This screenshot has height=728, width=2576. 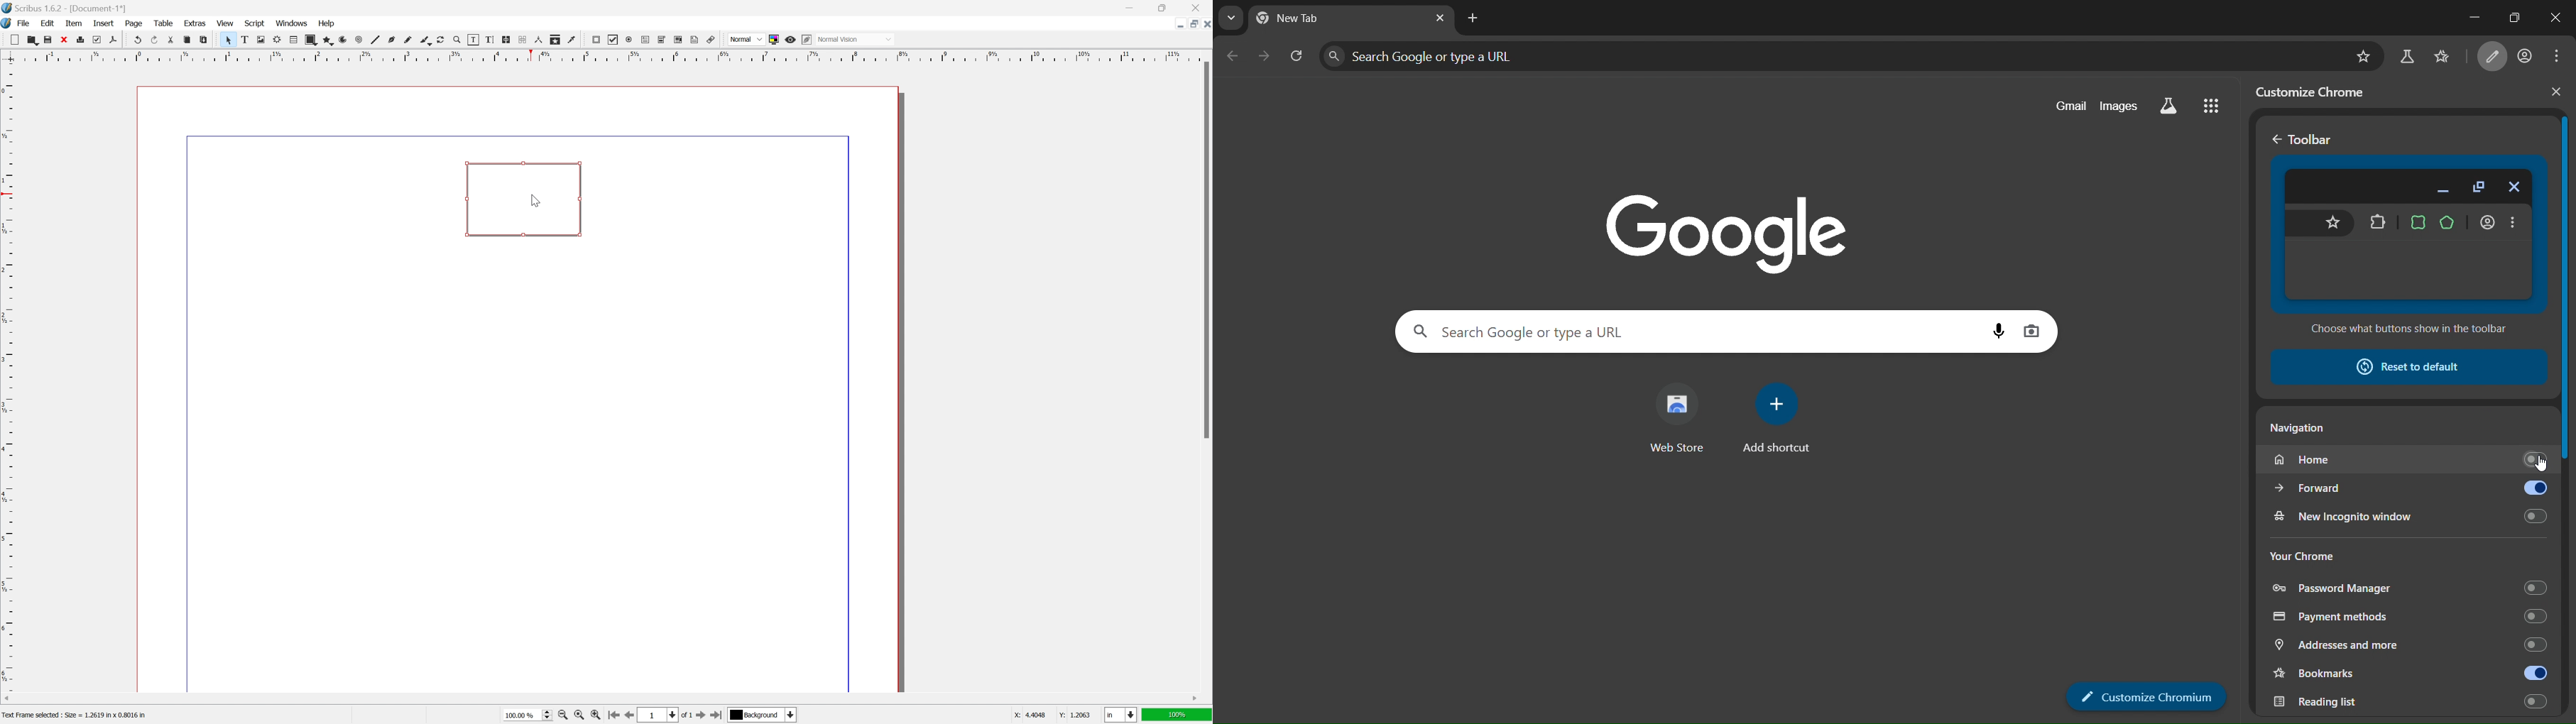 What do you see at coordinates (310, 40) in the screenshot?
I see `shape` at bounding box center [310, 40].